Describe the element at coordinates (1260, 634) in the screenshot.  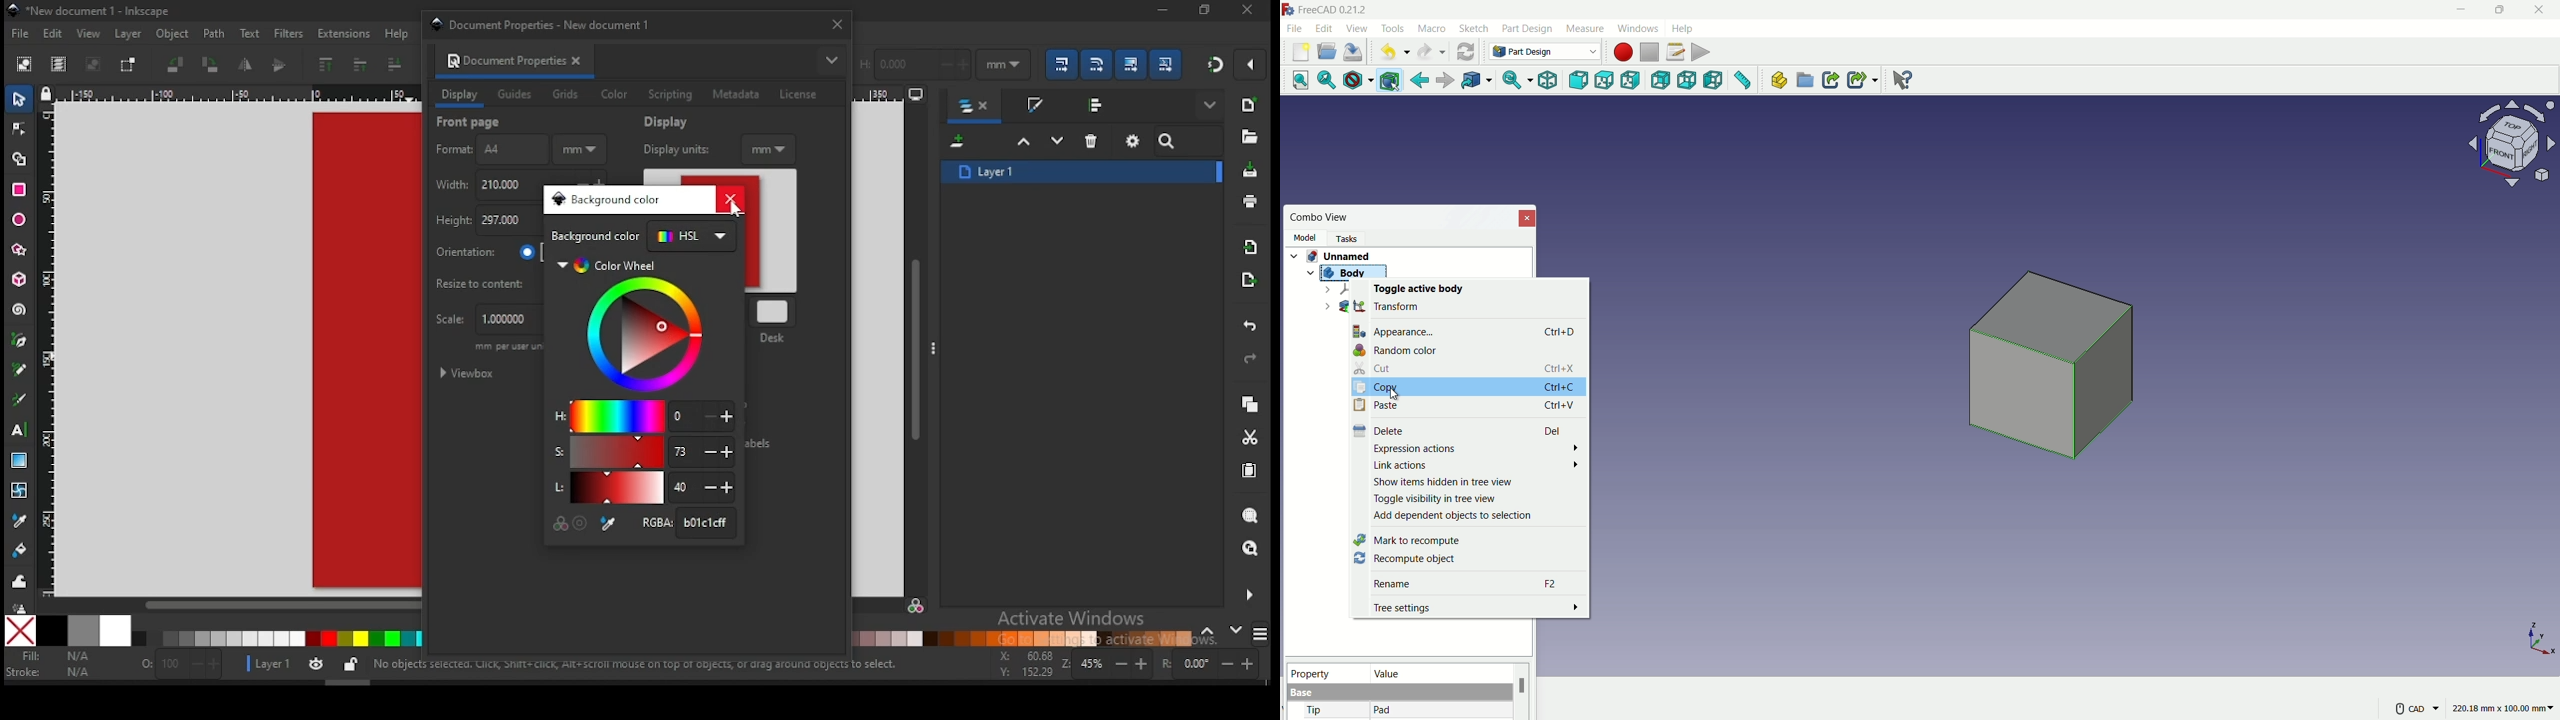
I see `color modes` at that location.